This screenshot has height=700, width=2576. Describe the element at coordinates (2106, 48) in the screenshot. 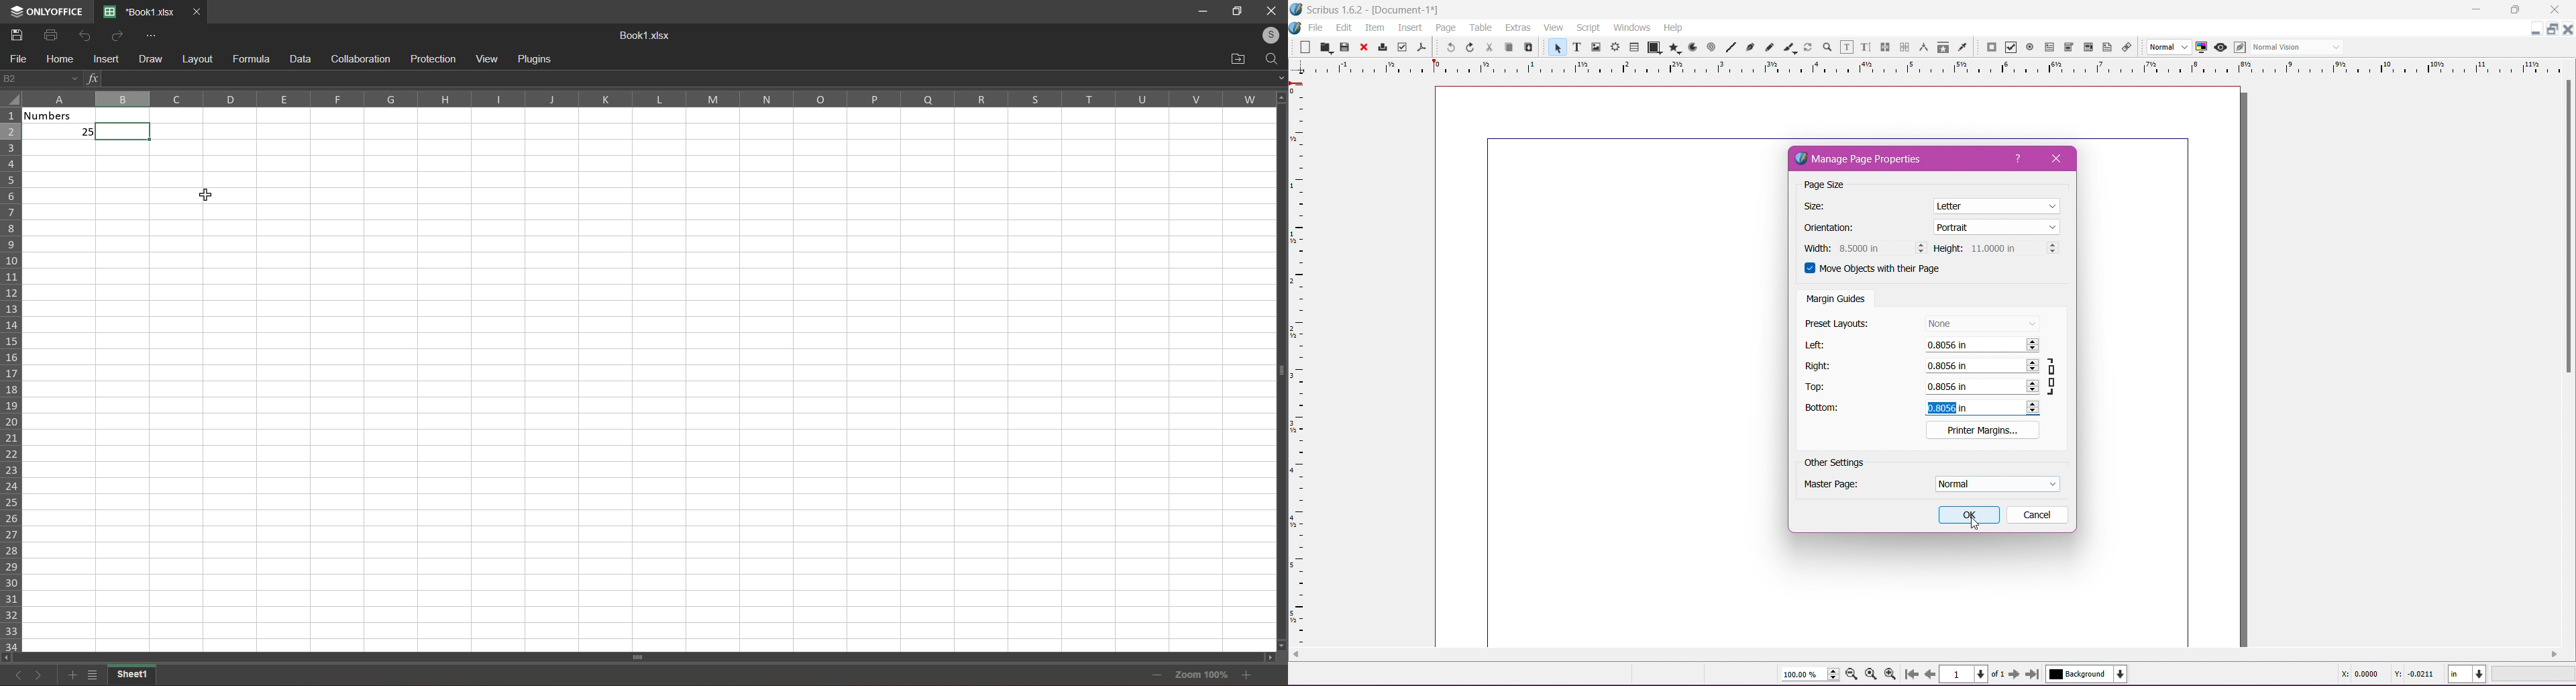

I see `Text Annotation` at that location.